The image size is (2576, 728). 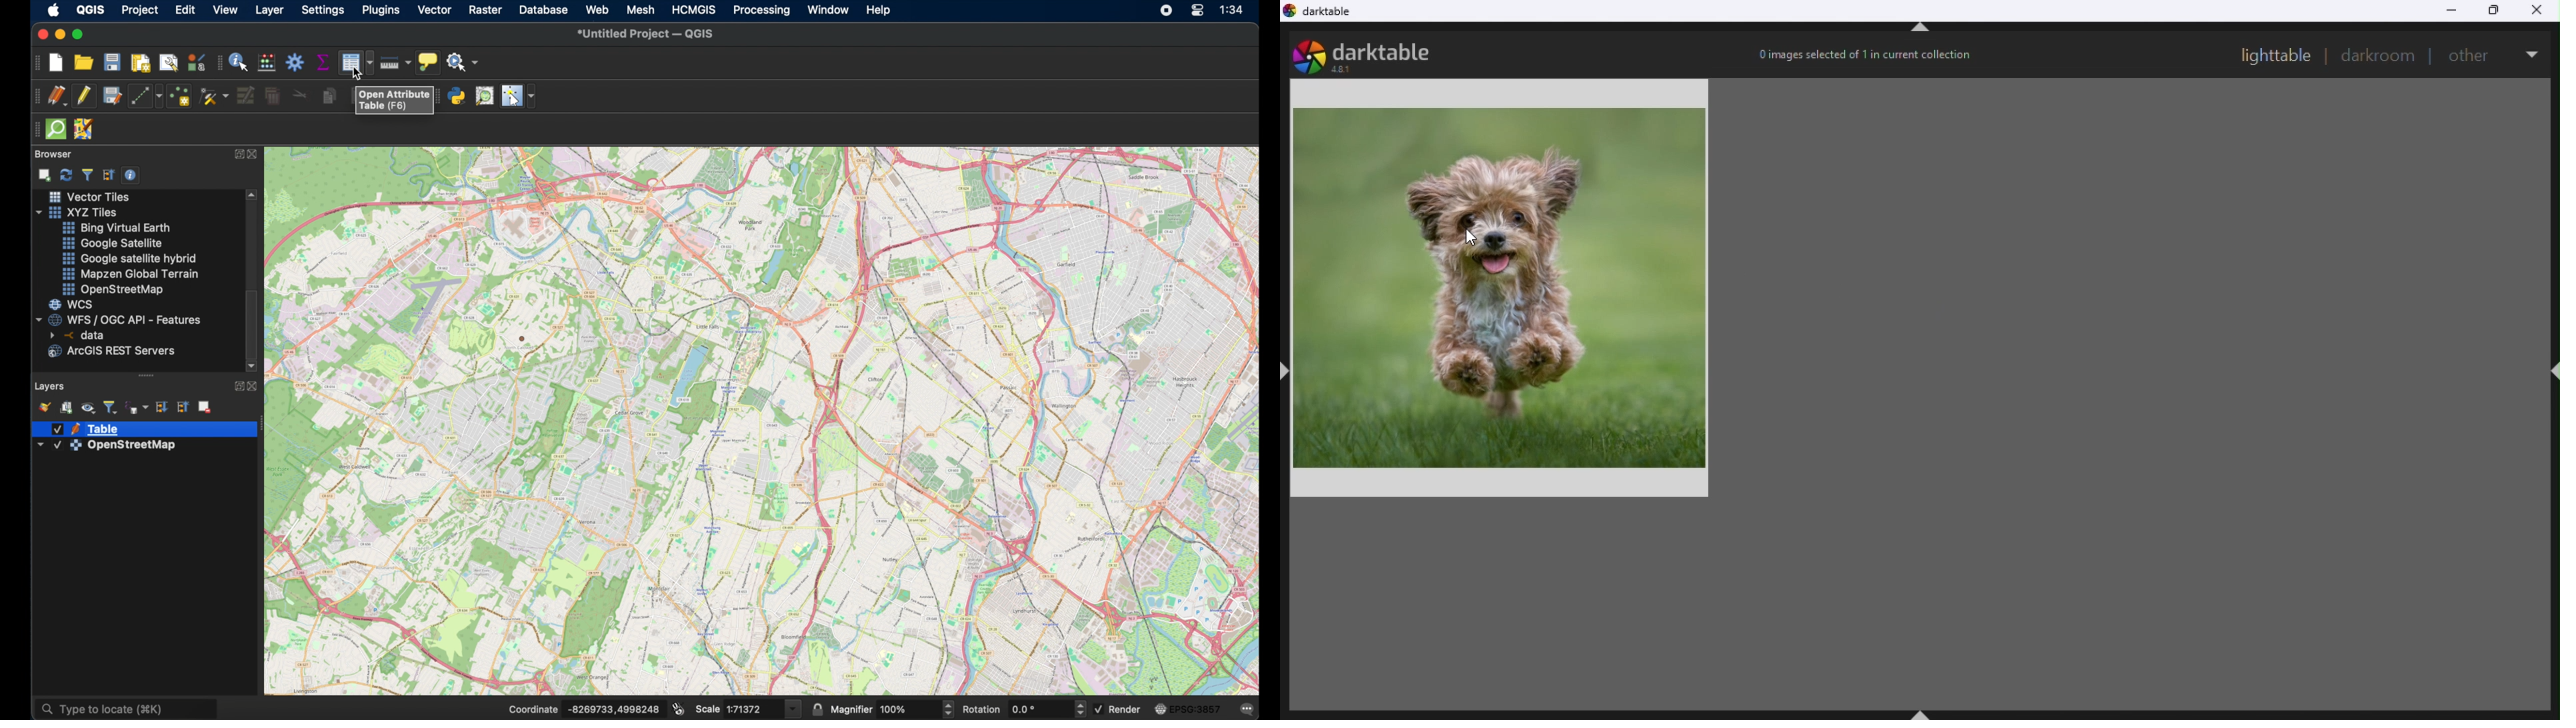 What do you see at coordinates (815, 707) in the screenshot?
I see `lock scale` at bounding box center [815, 707].